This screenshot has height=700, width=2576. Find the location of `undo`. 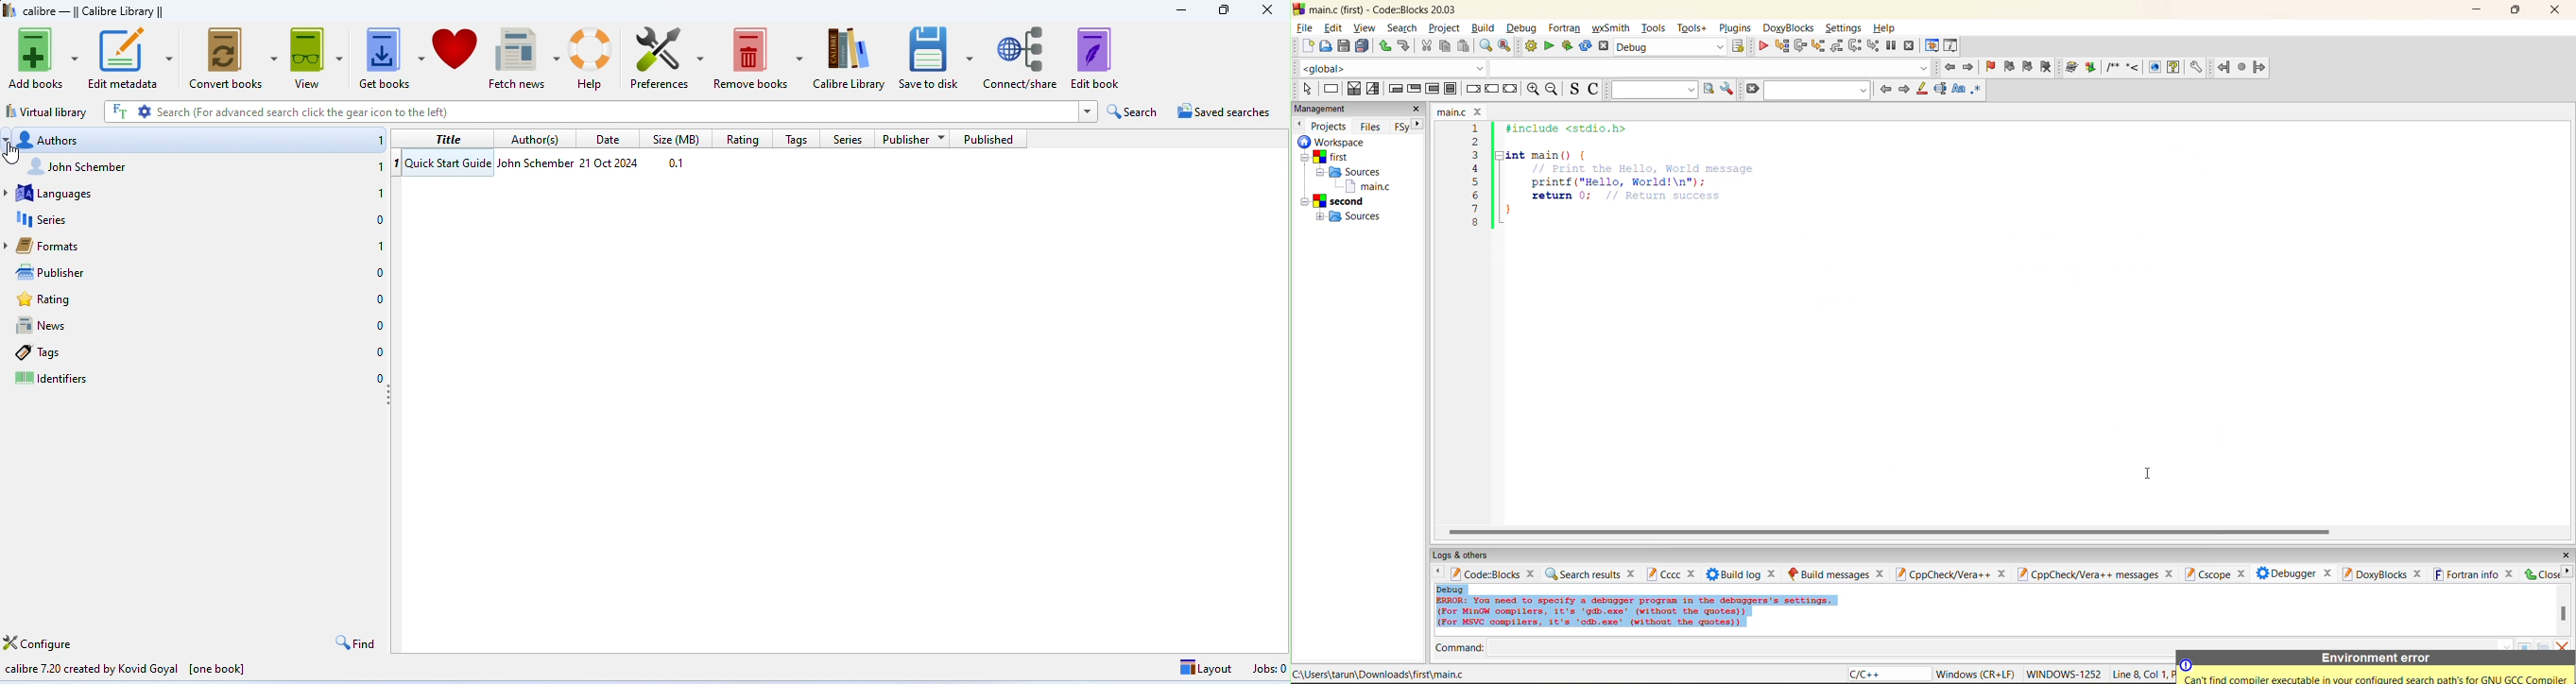

undo is located at coordinates (1402, 46).